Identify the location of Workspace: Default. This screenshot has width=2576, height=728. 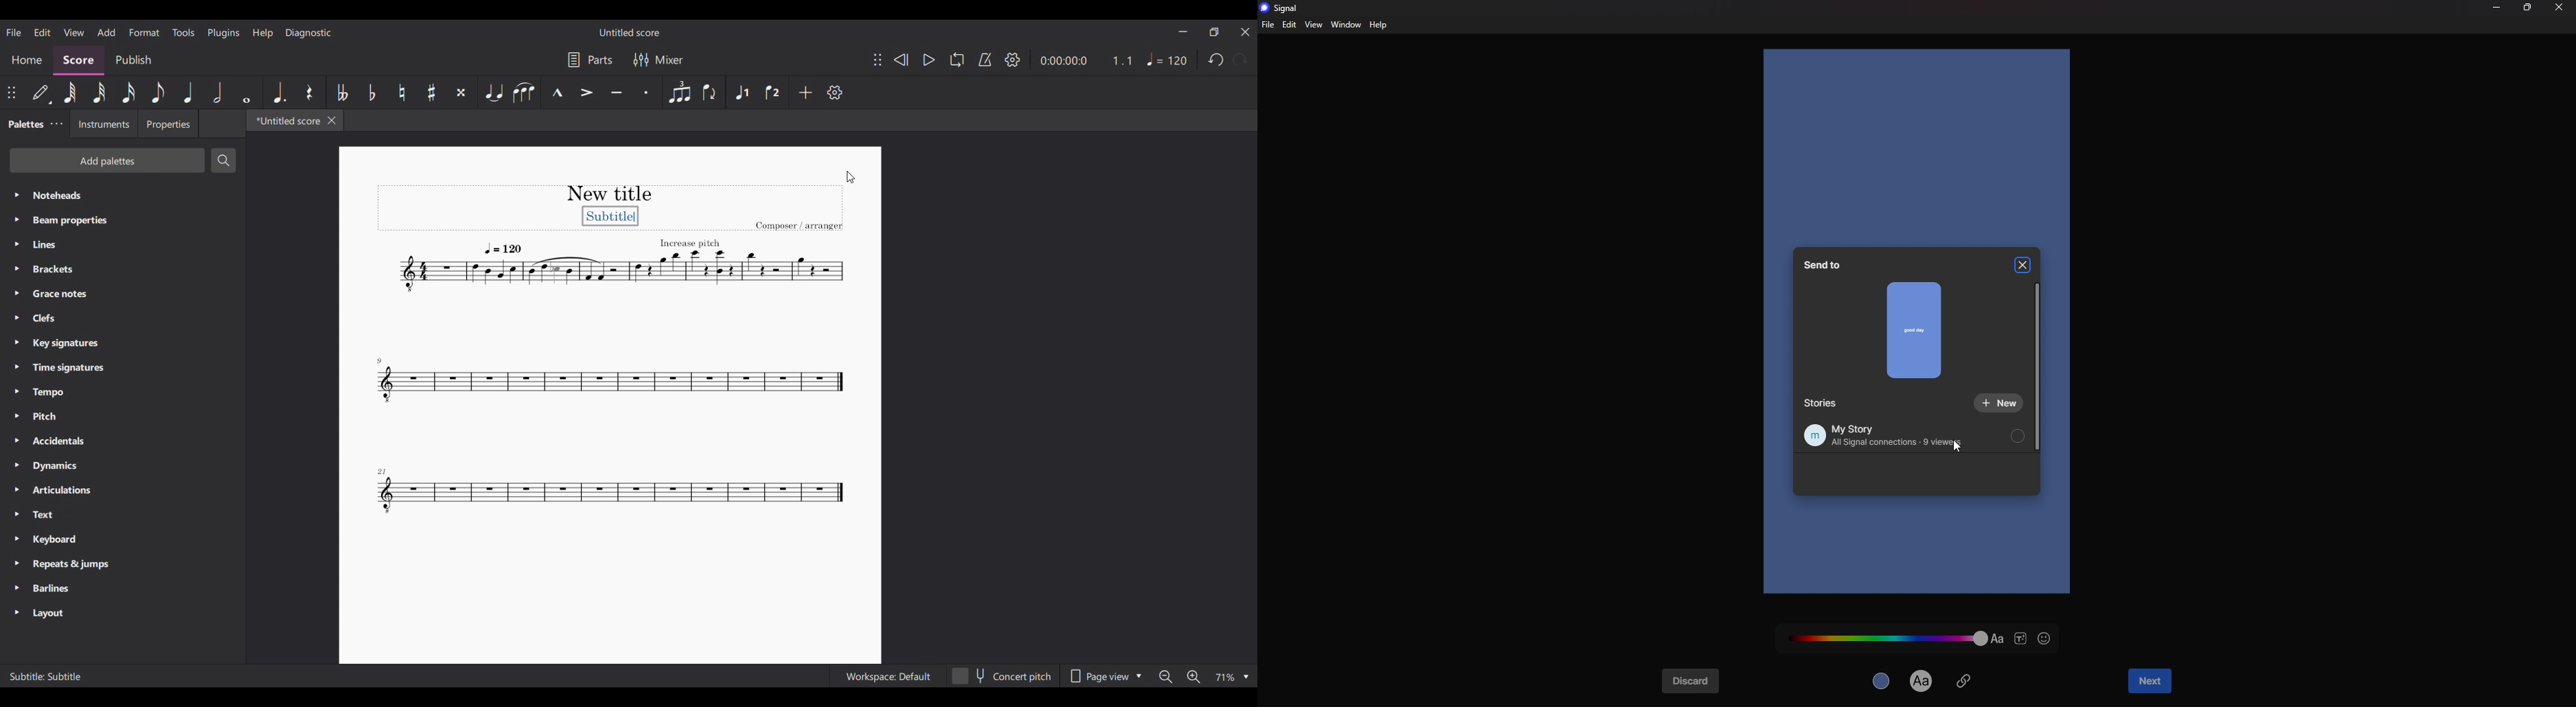
(887, 676).